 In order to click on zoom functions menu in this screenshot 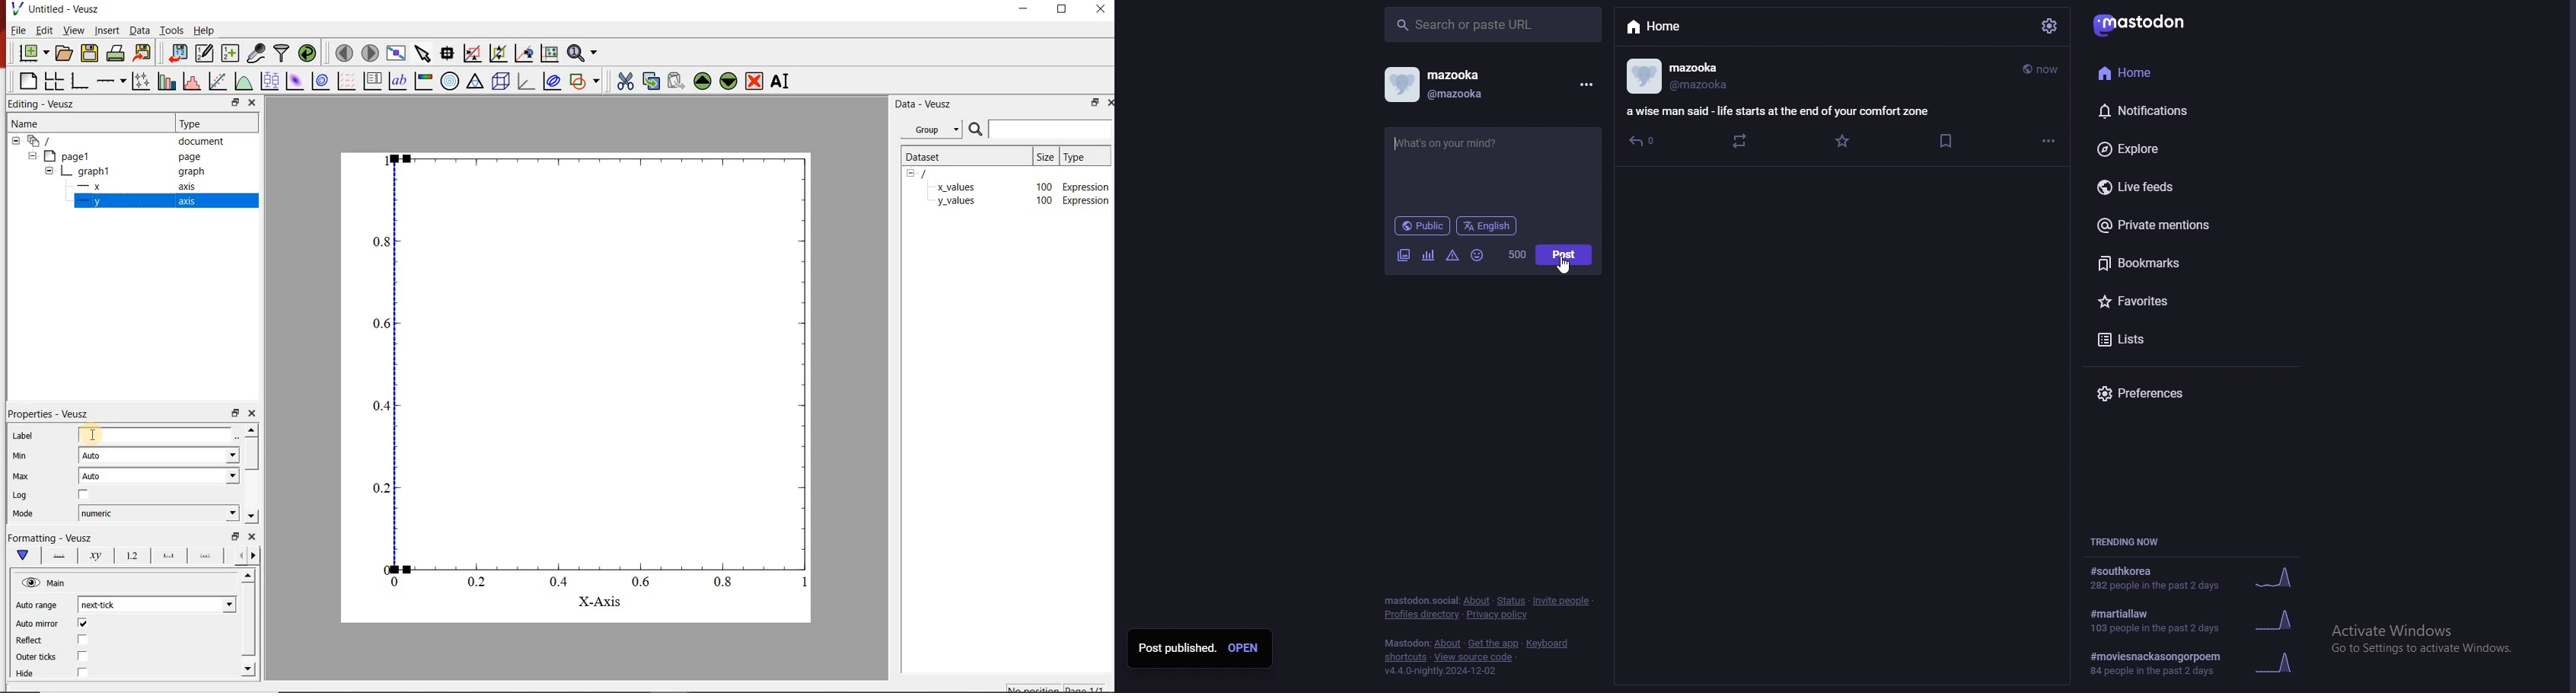, I will do `click(583, 54)`.